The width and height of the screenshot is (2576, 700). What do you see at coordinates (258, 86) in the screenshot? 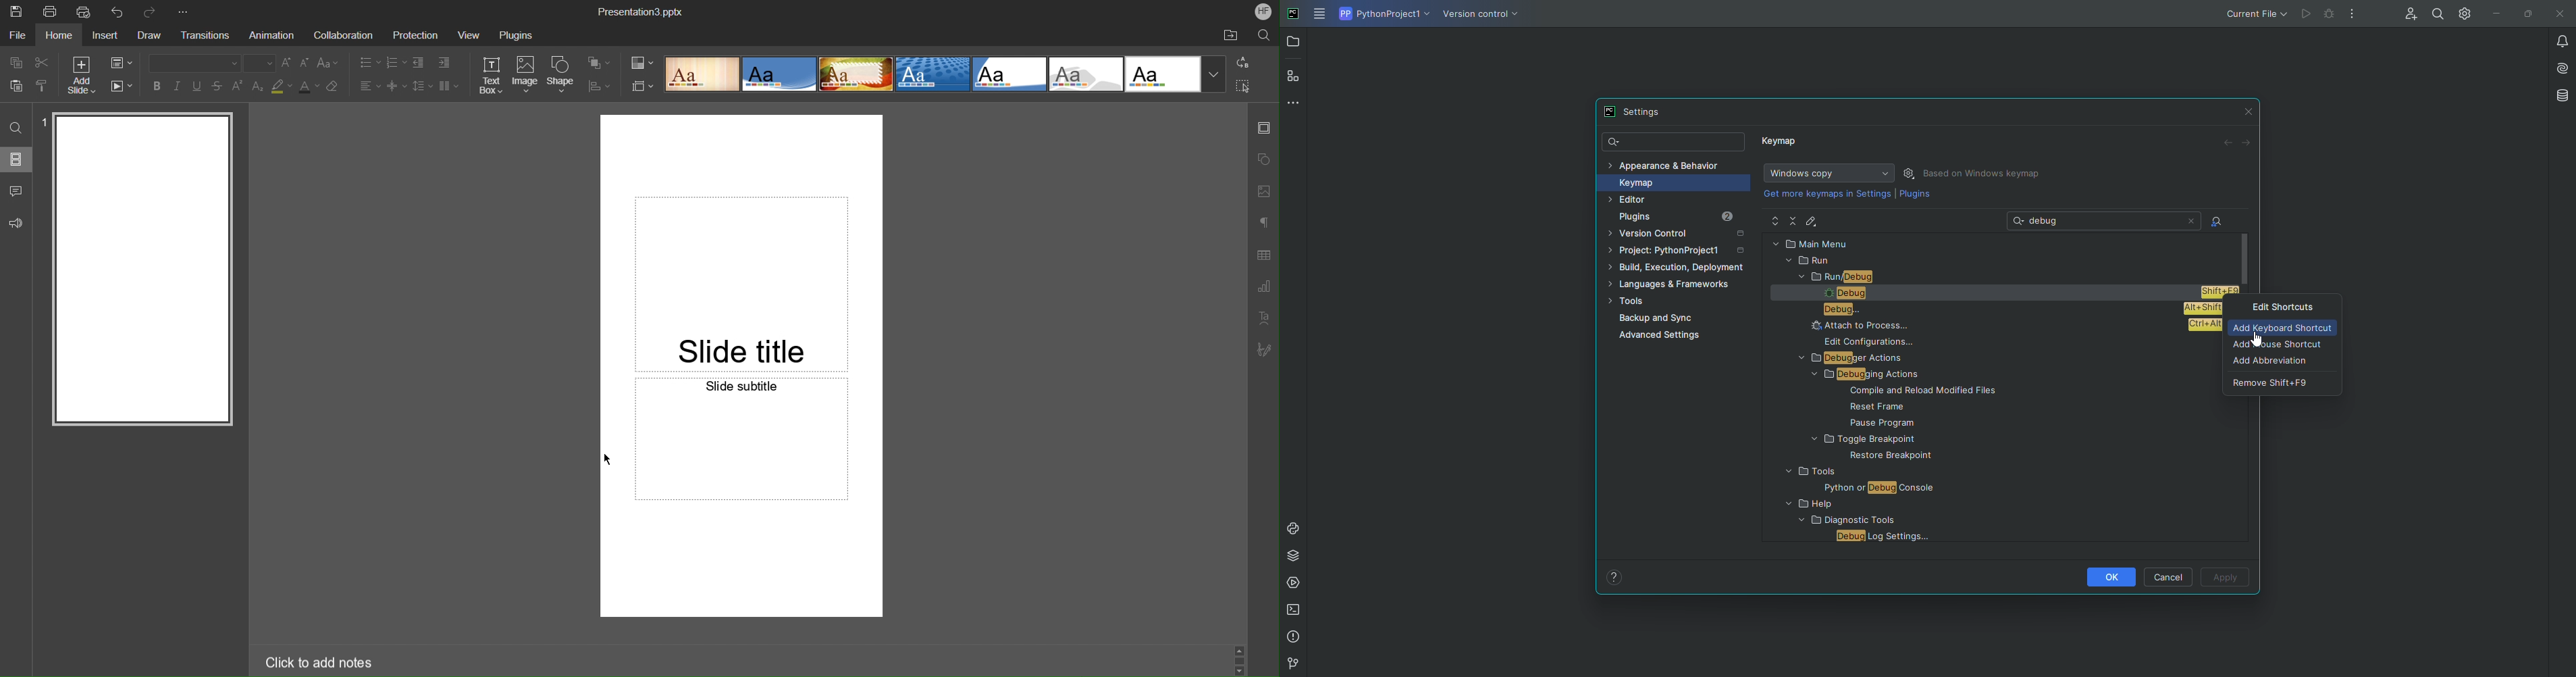
I see `Subscript` at bounding box center [258, 86].